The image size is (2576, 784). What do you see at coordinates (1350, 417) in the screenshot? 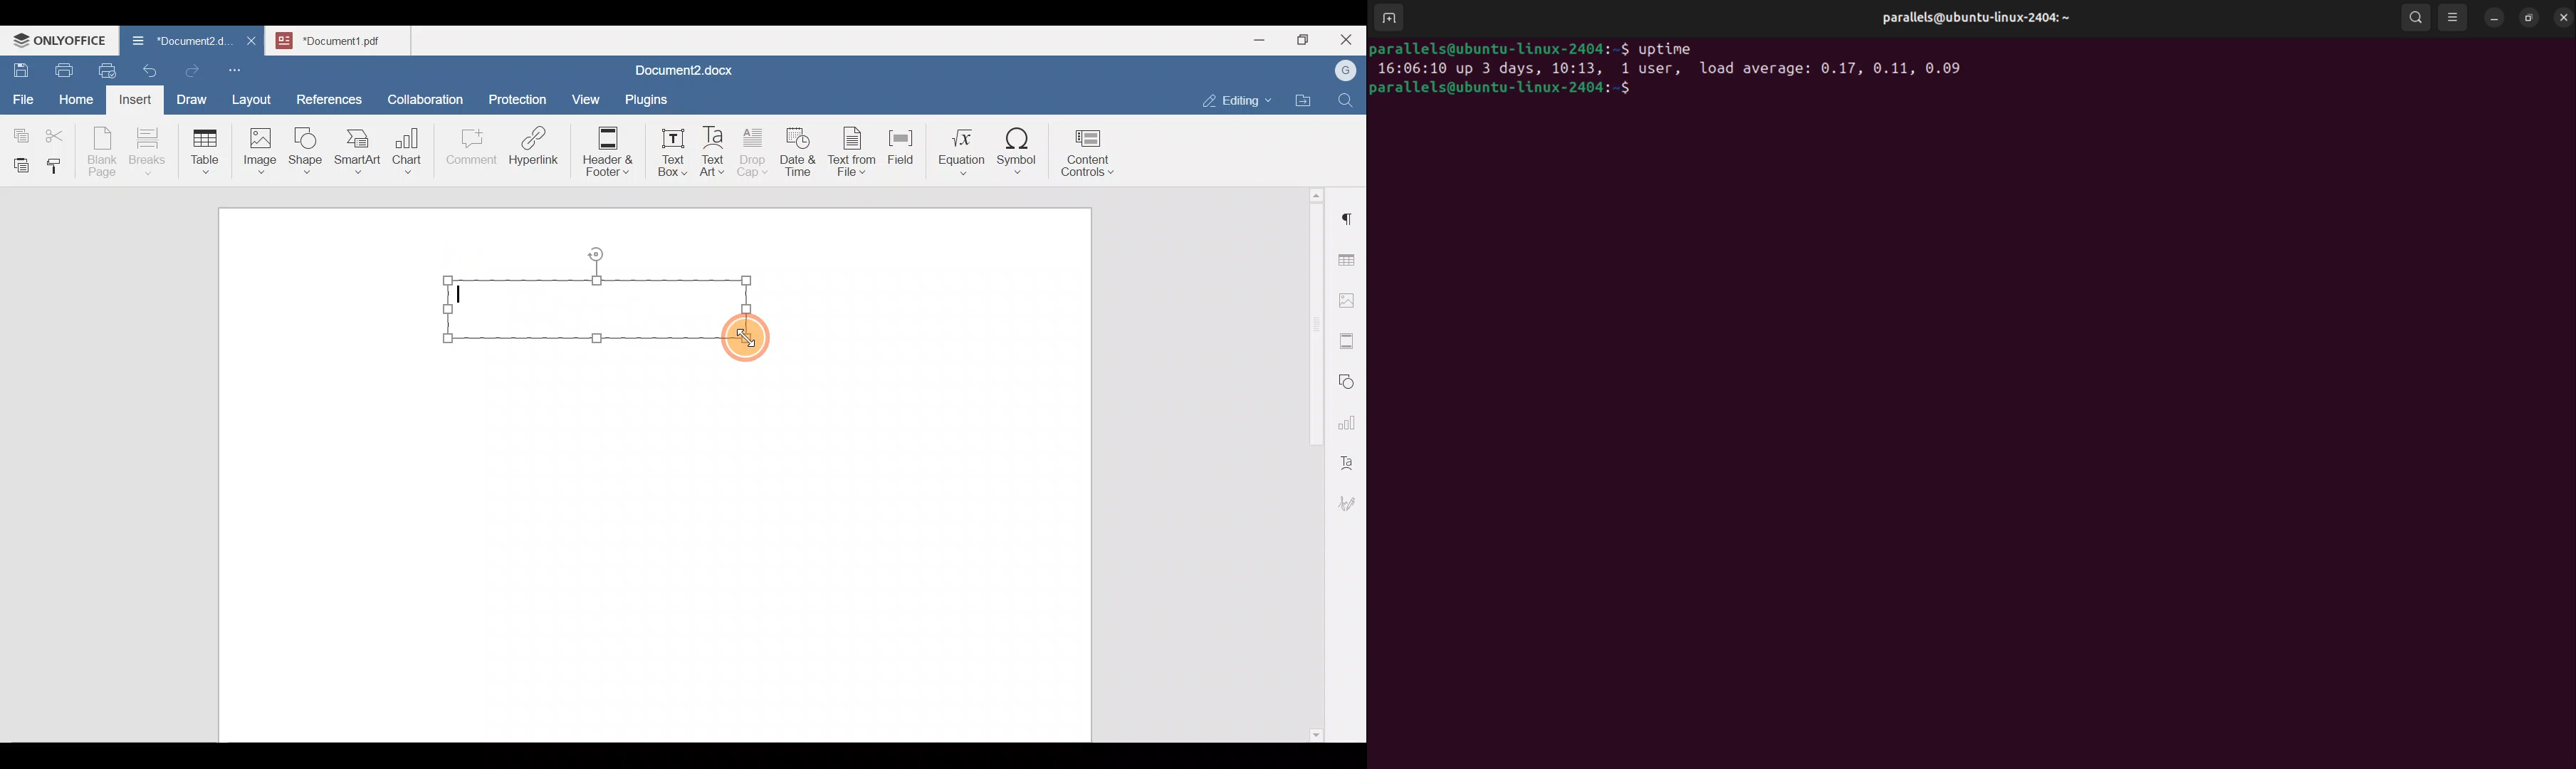
I see `Chart settings` at bounding box center [1350, 417].